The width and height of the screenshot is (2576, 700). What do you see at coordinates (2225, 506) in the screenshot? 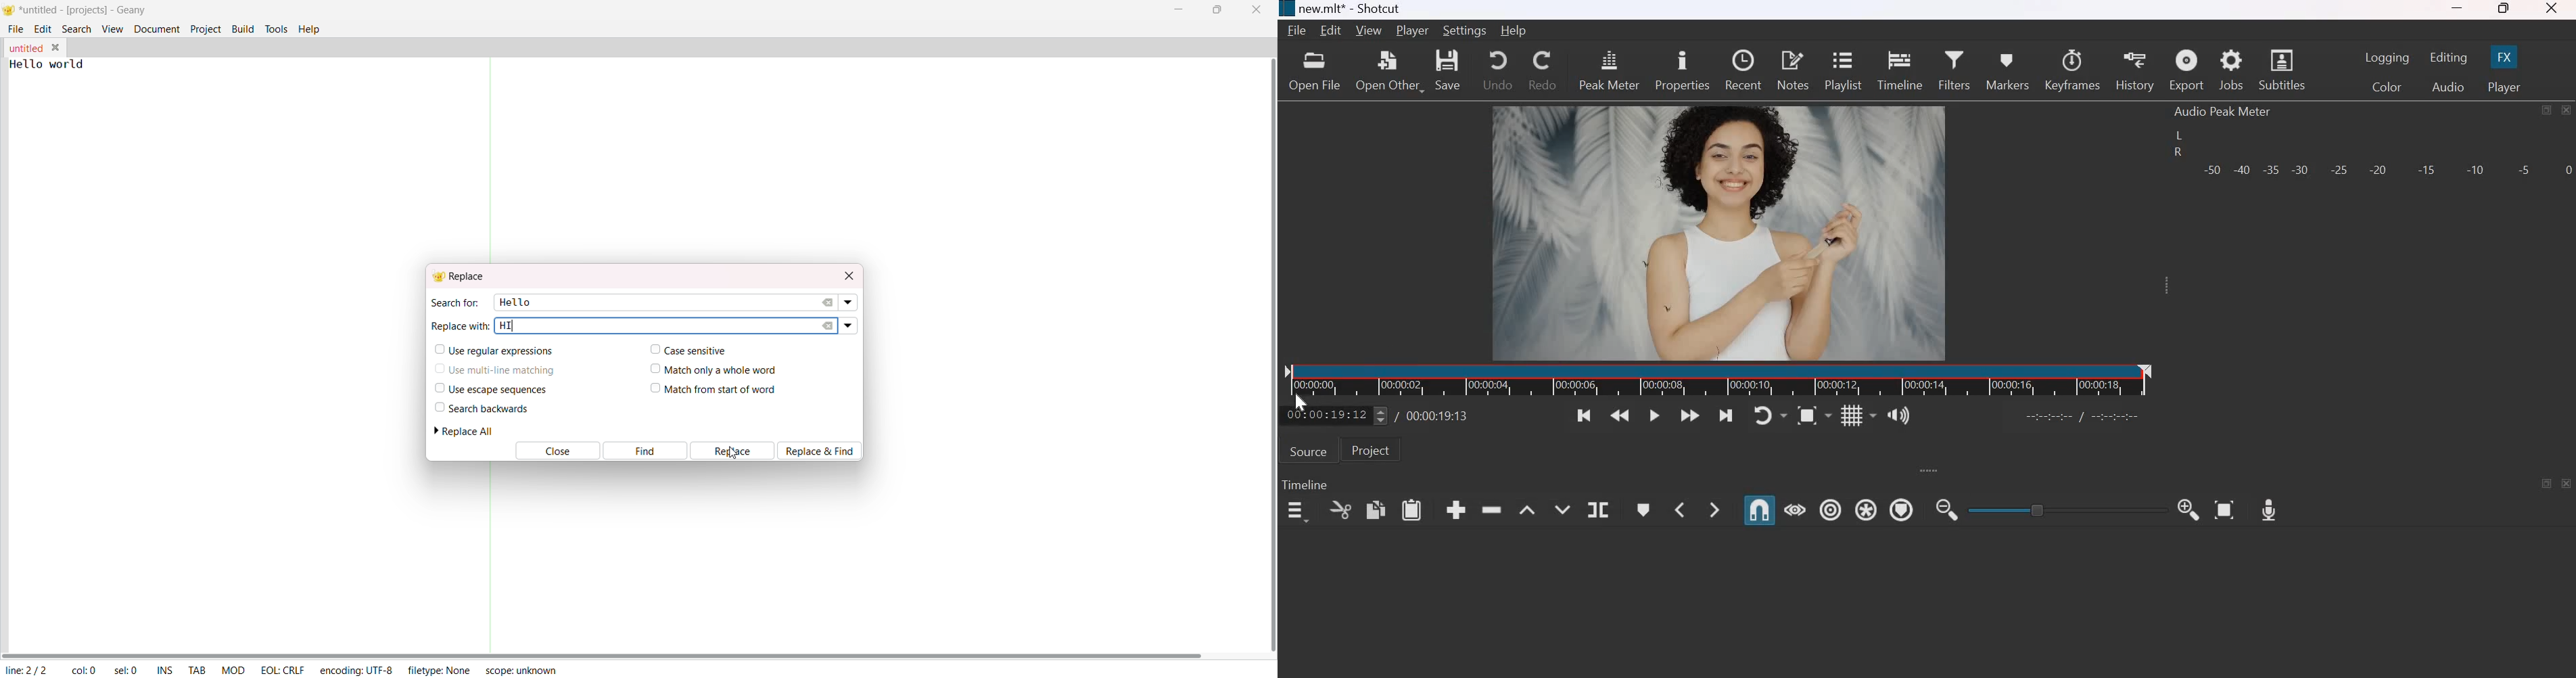
I see `Zoom Timeline to Fit` at bounding box center [2225, 506].